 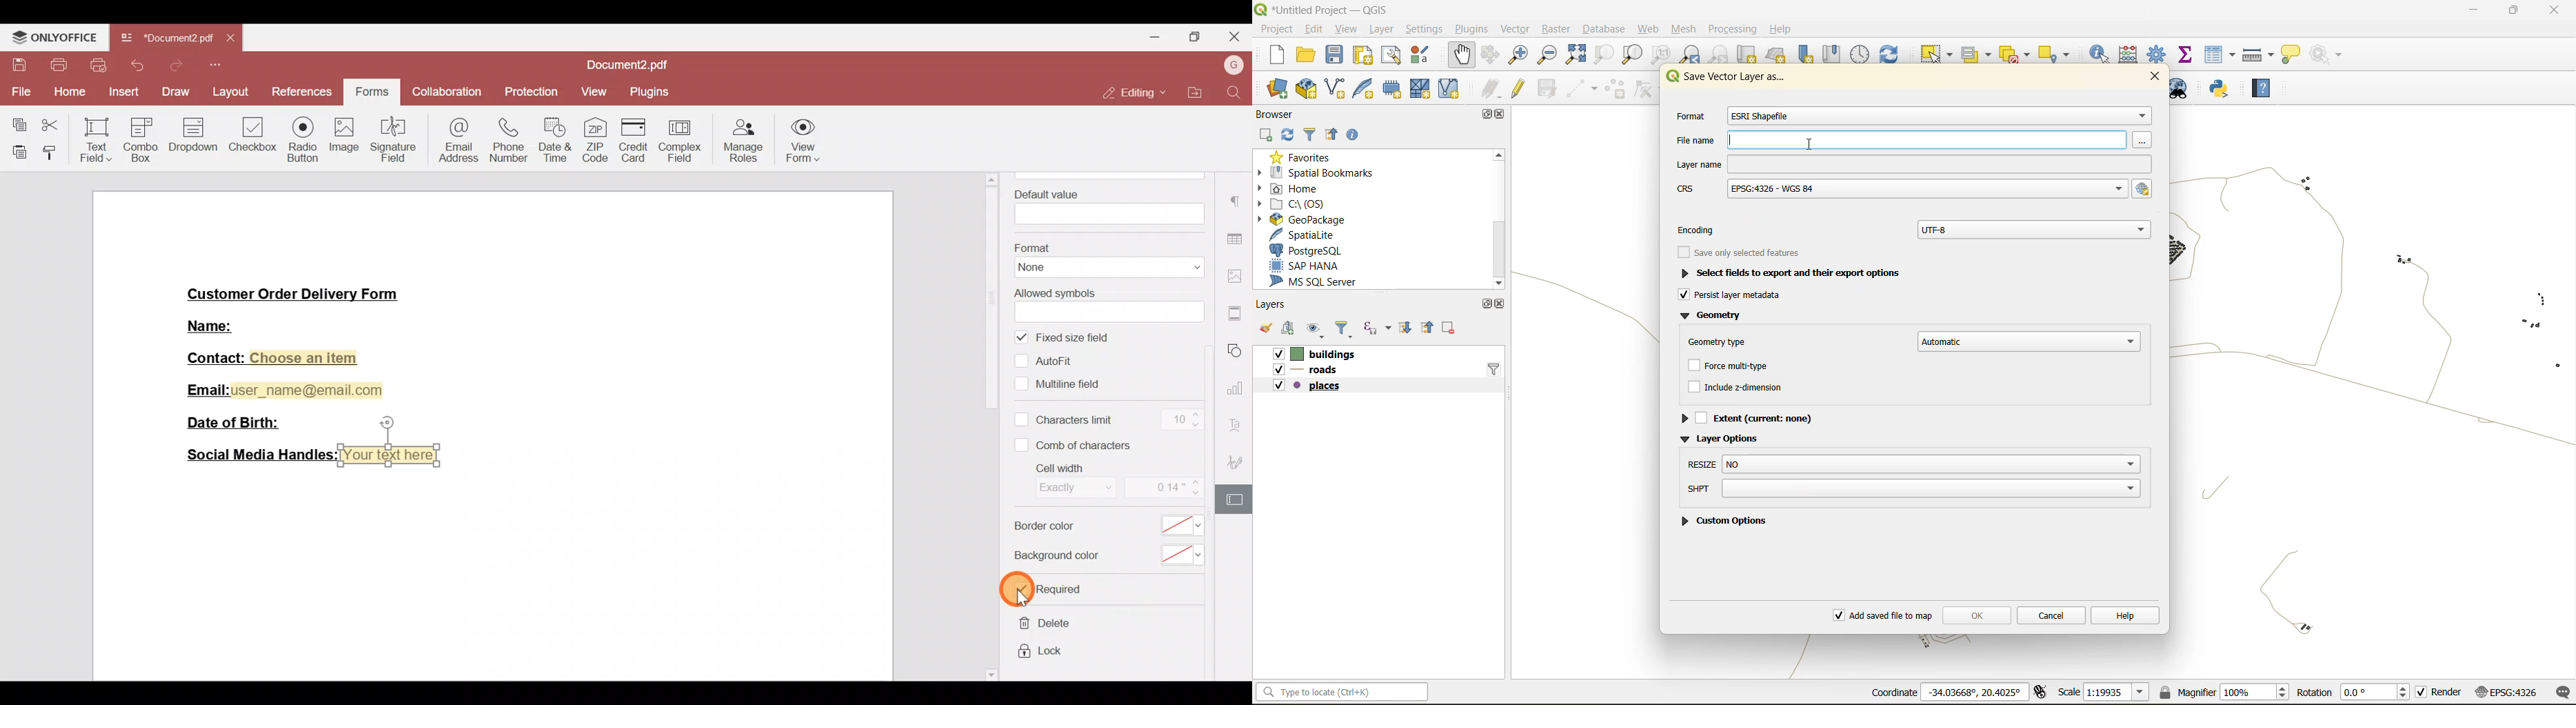 I want to click on Signature field, so click(x=390, y=138).